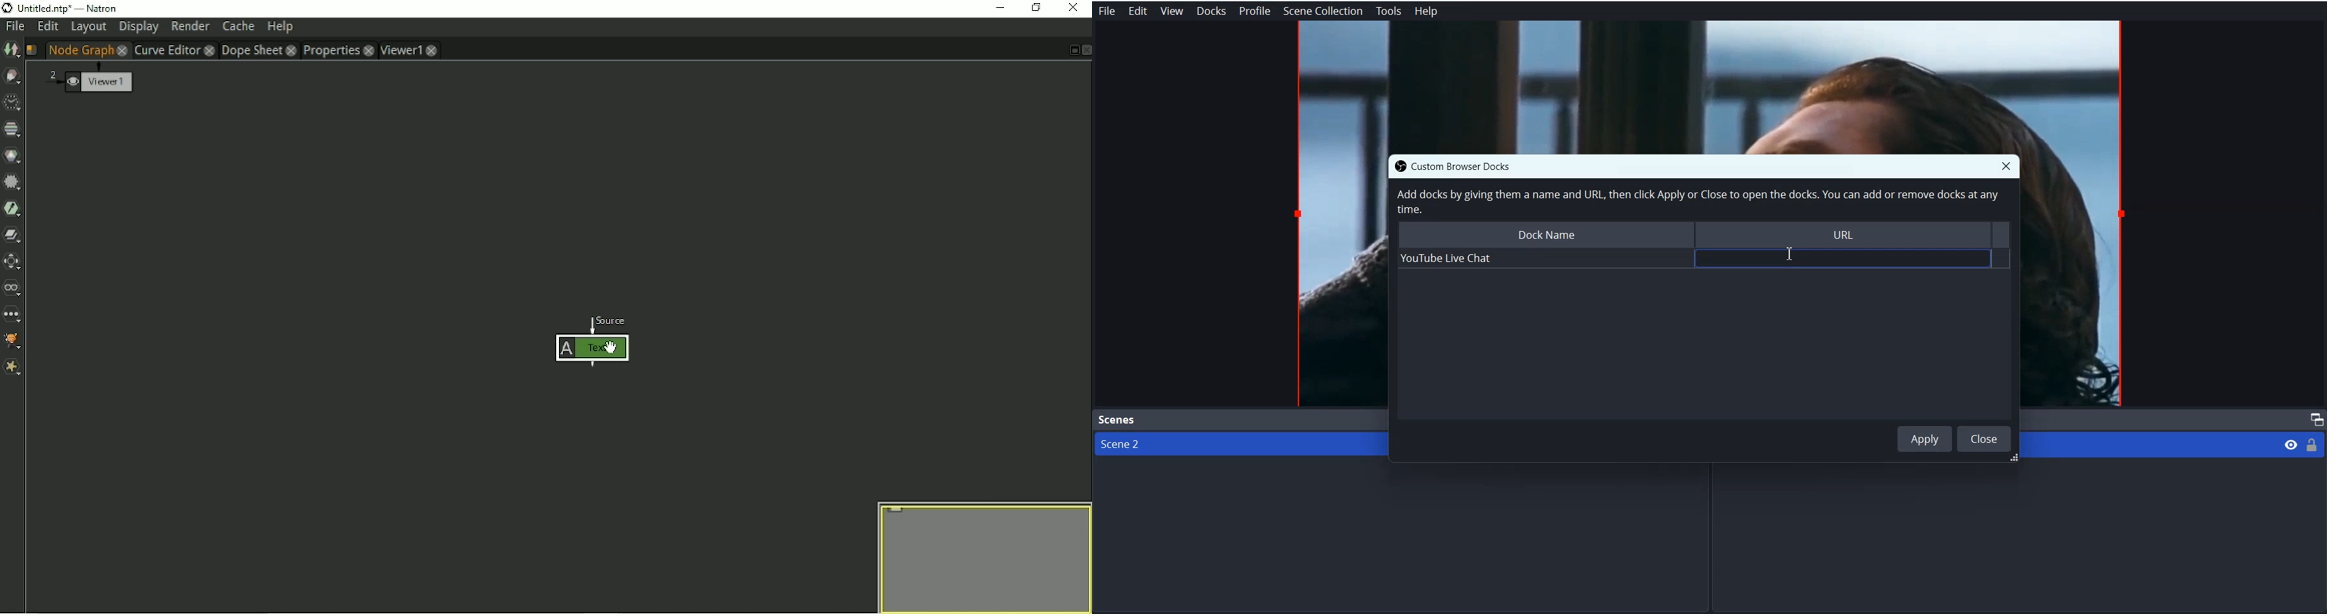  What do you see at coordinates (1389, 12) in the screenshot?
I see `Tools` at bounding box center [1389, 12].